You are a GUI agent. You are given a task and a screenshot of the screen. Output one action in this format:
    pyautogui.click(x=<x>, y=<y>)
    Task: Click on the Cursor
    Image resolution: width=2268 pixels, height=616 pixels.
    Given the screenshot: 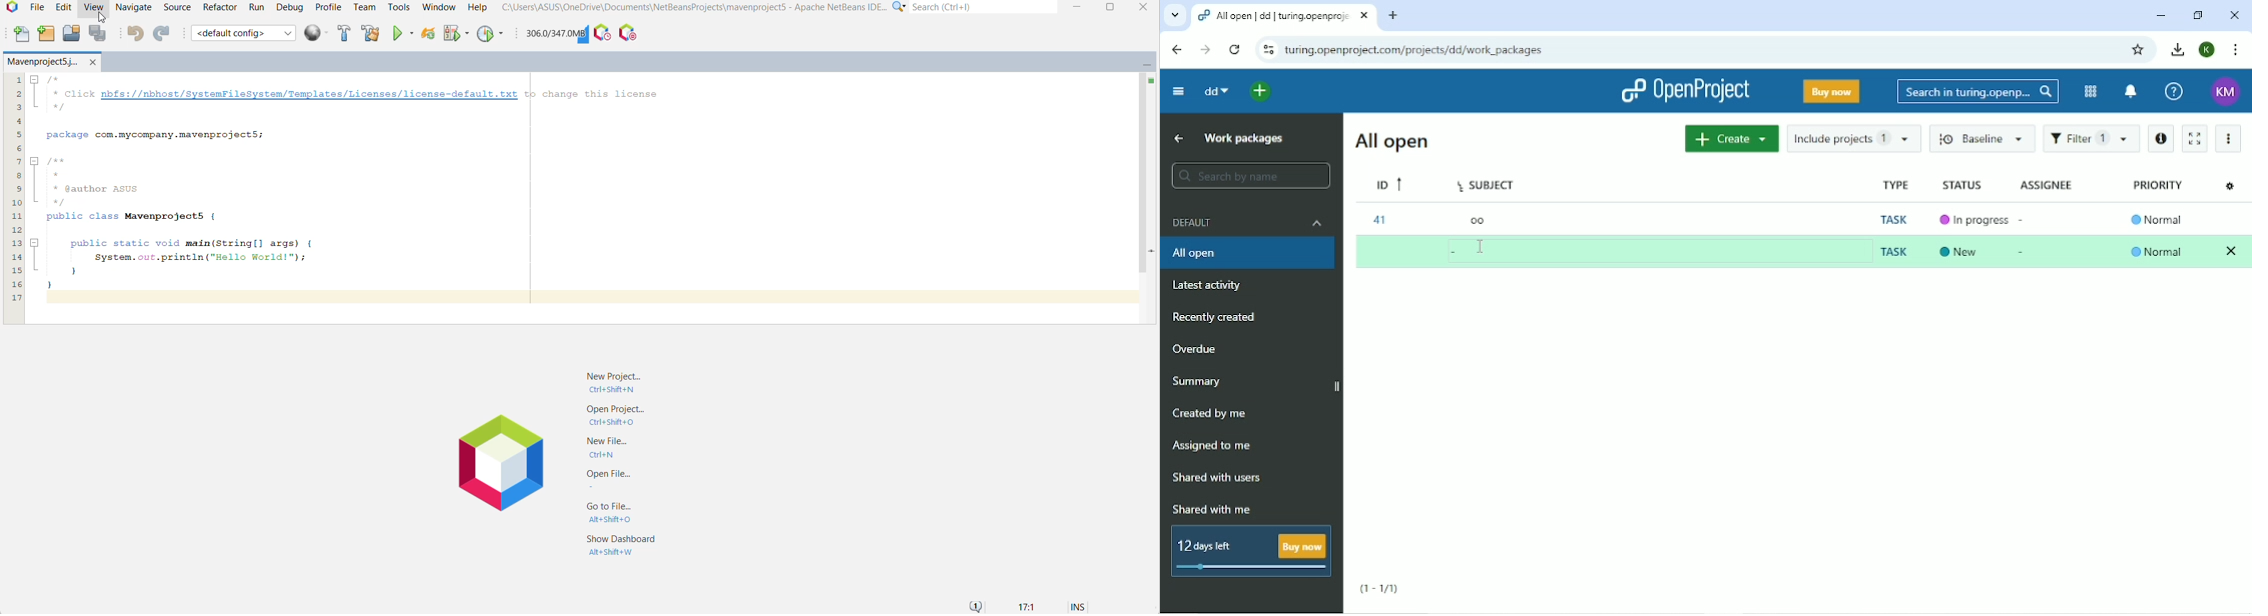 What is the action you would take?
    pyautogui.click(x=1483, y=246)
    